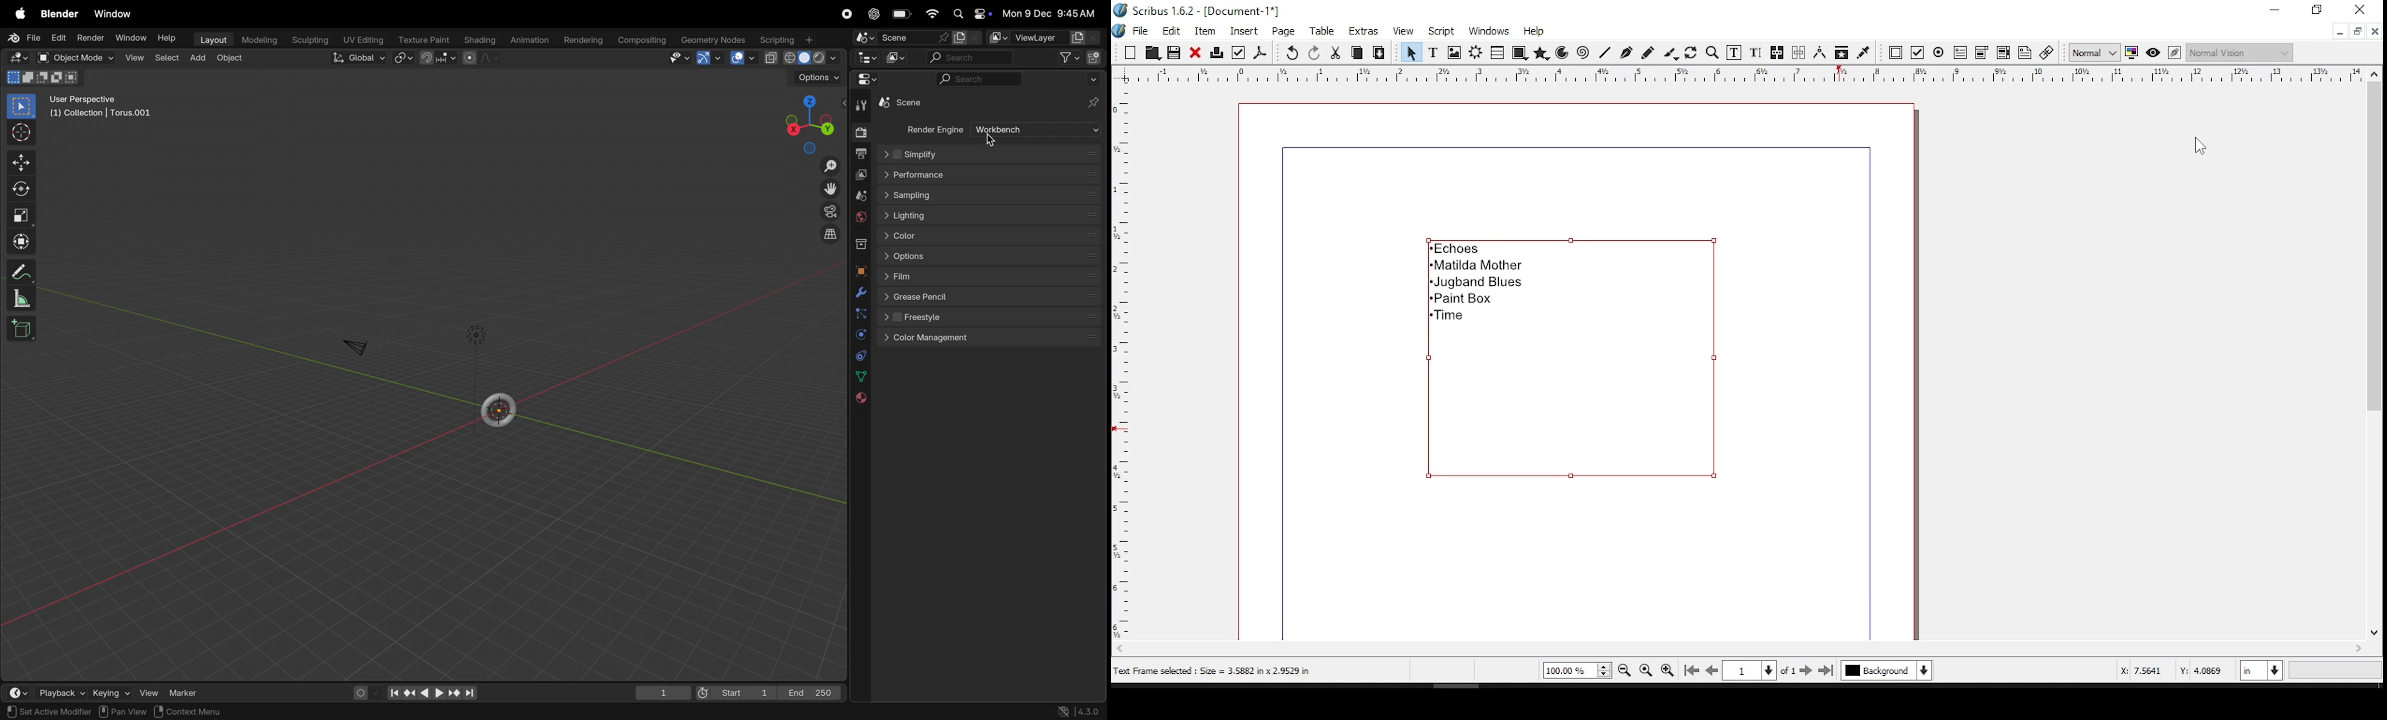 The image size is (2408, 728). Describe the element at coordinates (1488, 31) in the screenshot. I see `windows` at that location.